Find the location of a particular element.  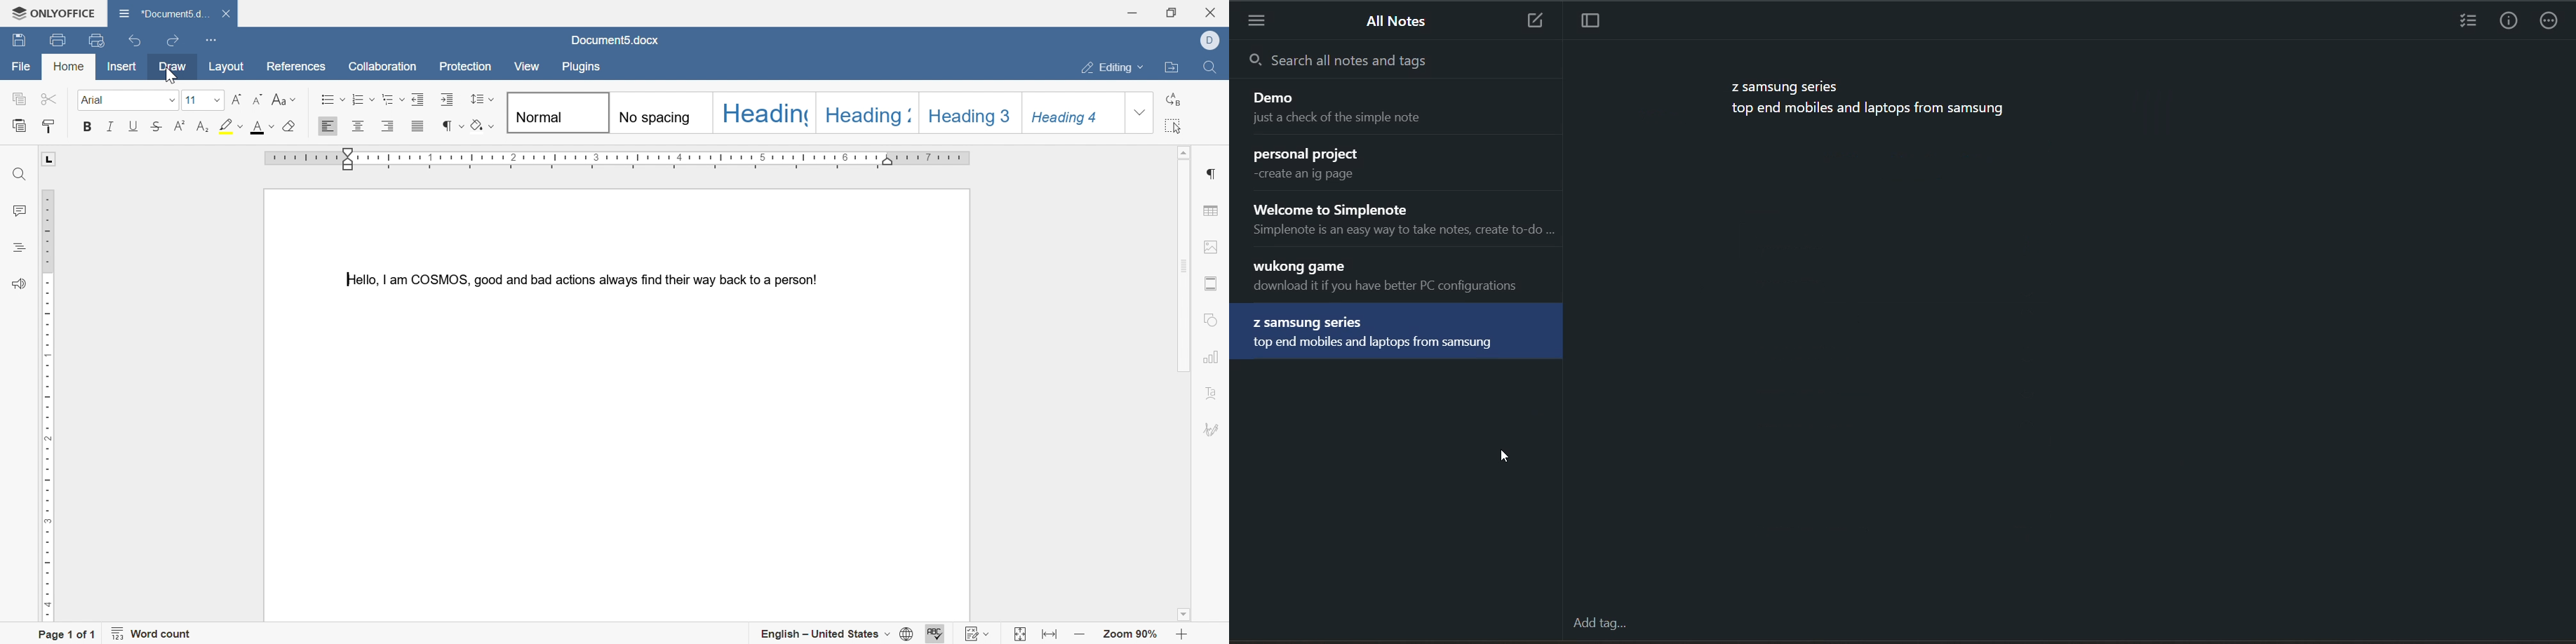

redo is located at coordinates (173, 38).